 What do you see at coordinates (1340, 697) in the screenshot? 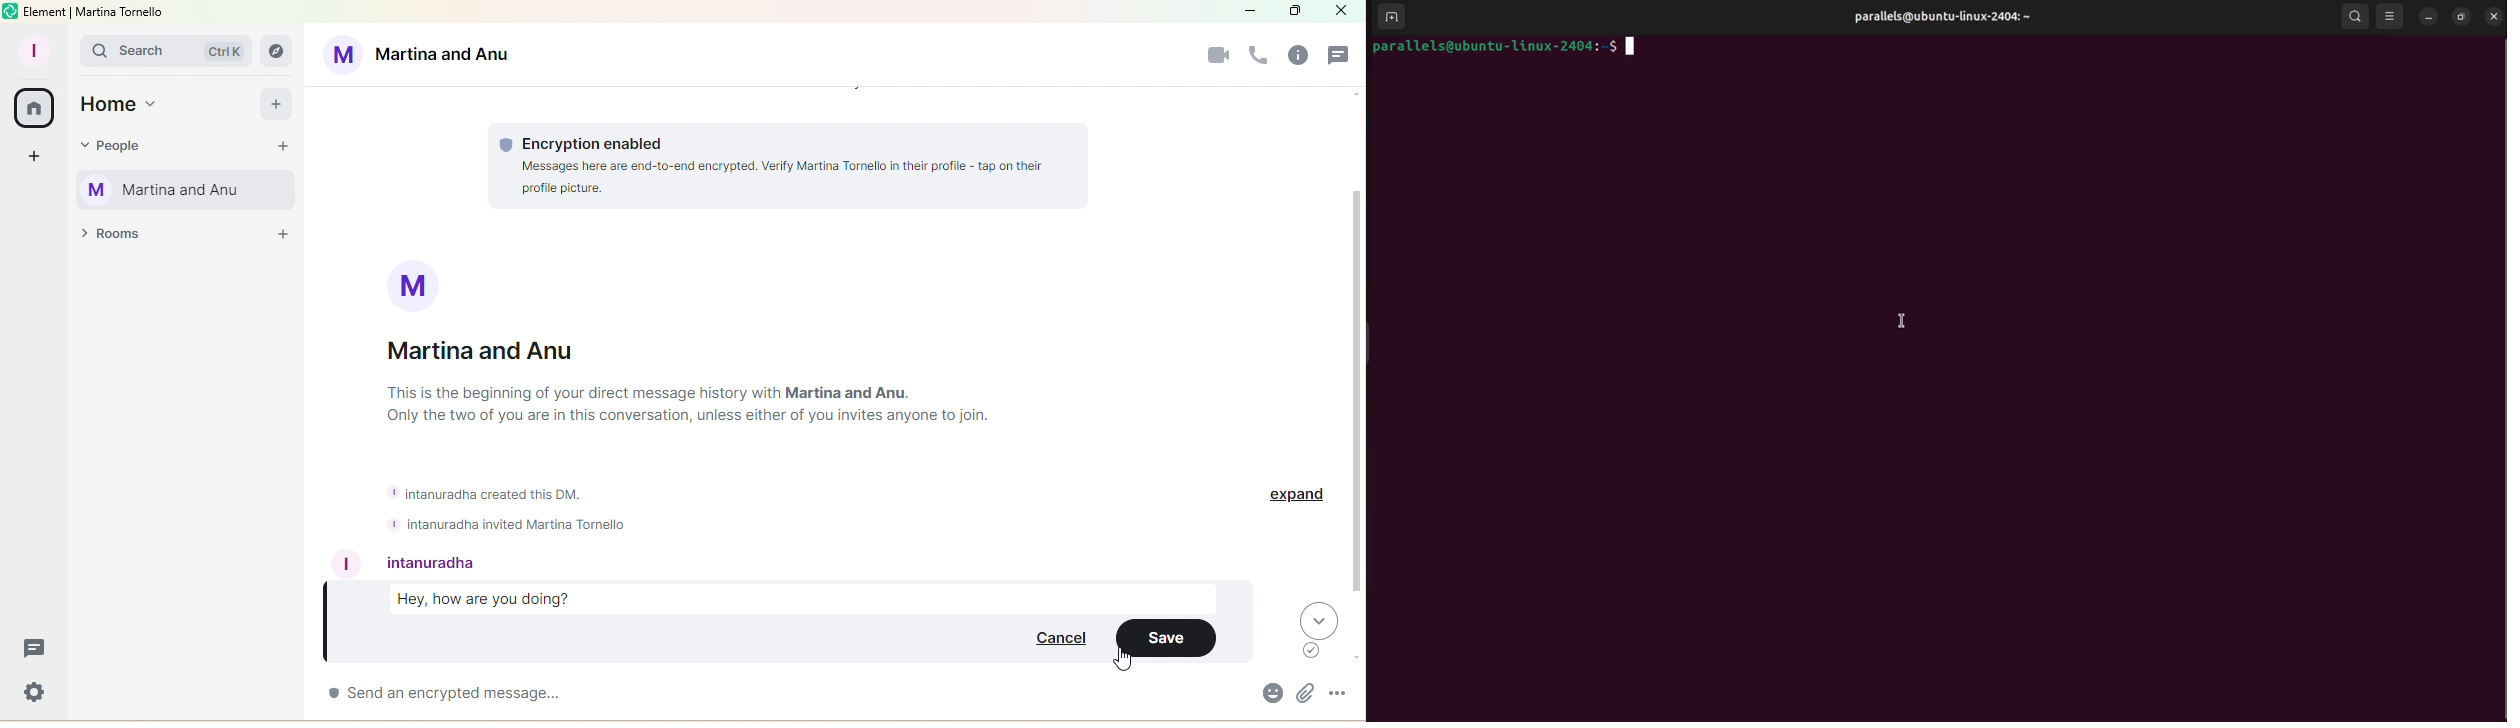
I see `More Options` at bounding box center [1340, 697].